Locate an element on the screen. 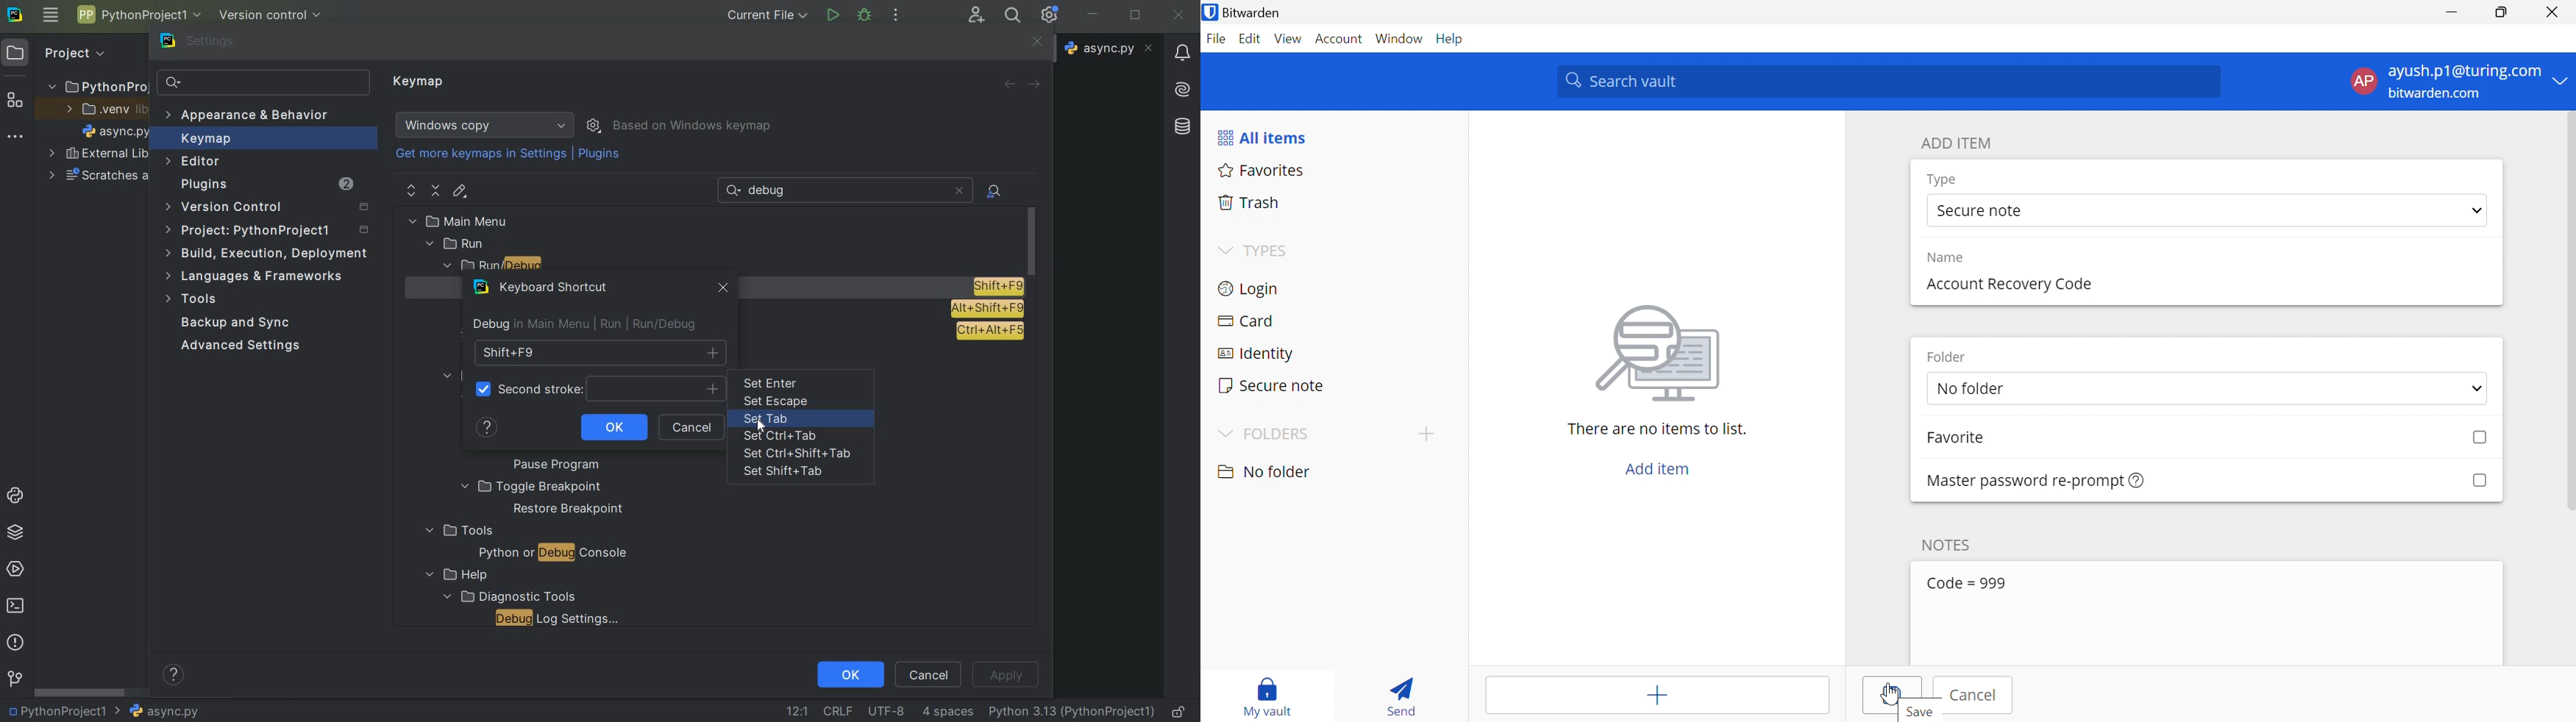 The width and height of the screenshot is (2576, 728). cancel is located at coordinates (694, 428).